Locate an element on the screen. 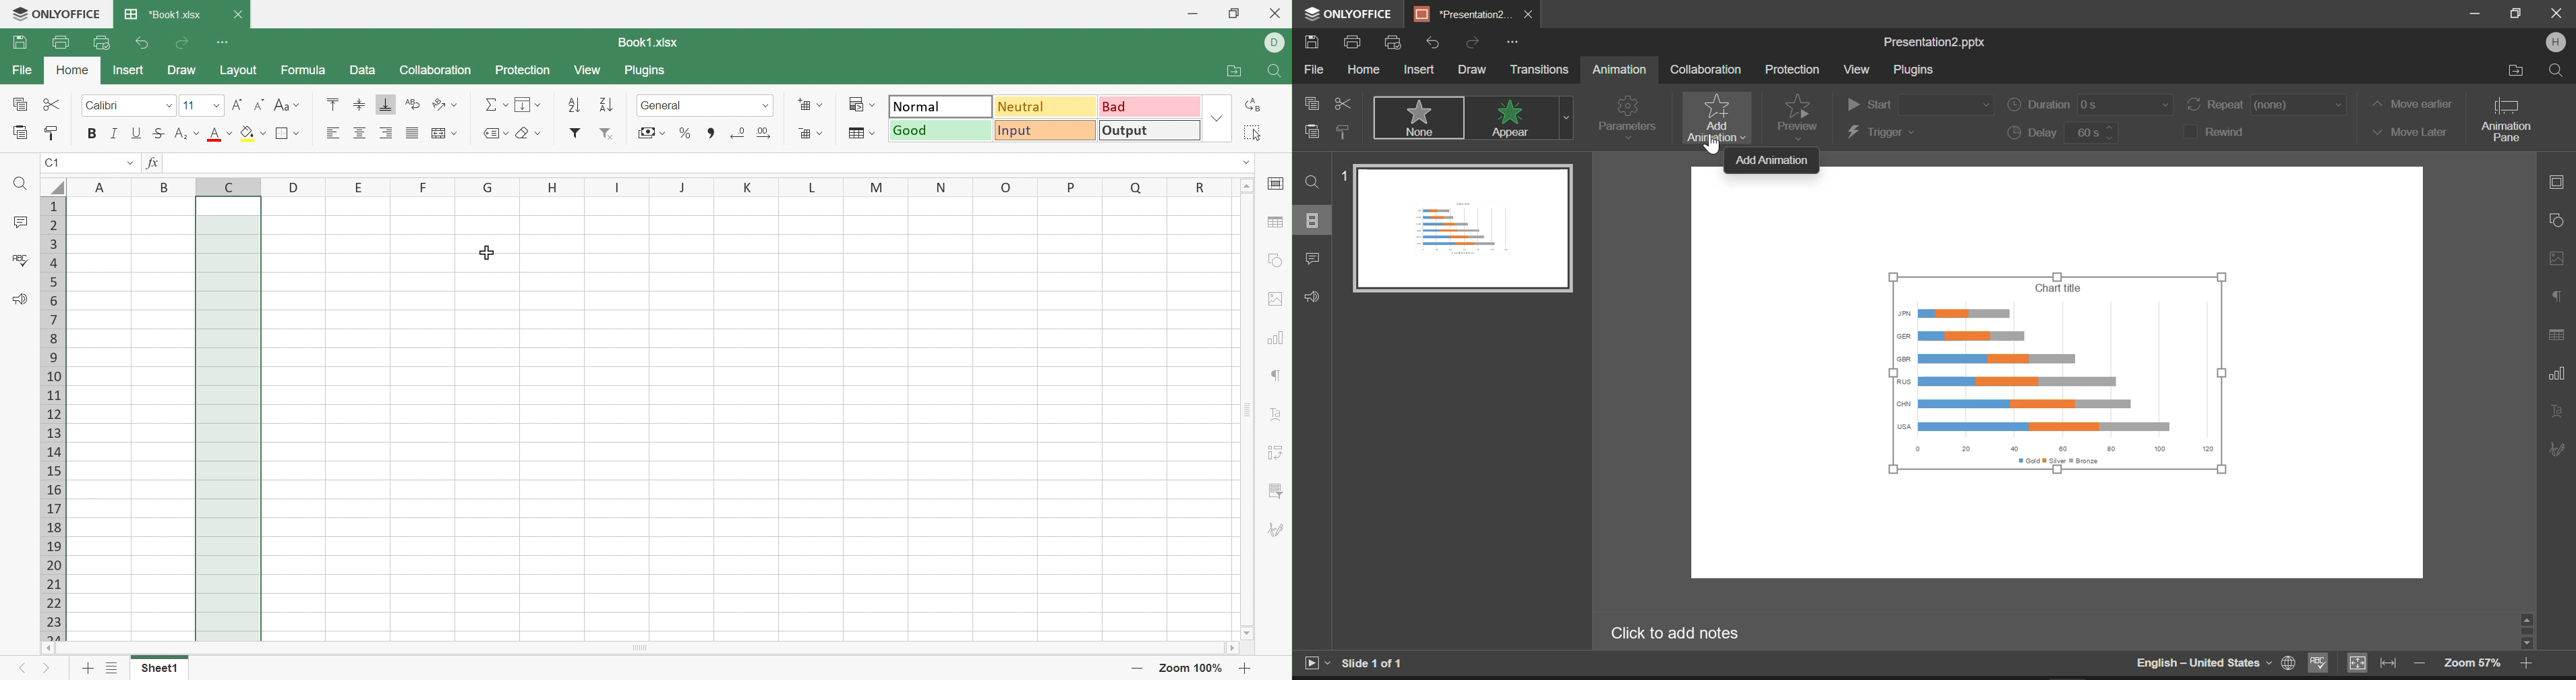 Image resolution: width=2576 pixels, height=700 pixels. Drop Down is located at coordinates (508, 132).